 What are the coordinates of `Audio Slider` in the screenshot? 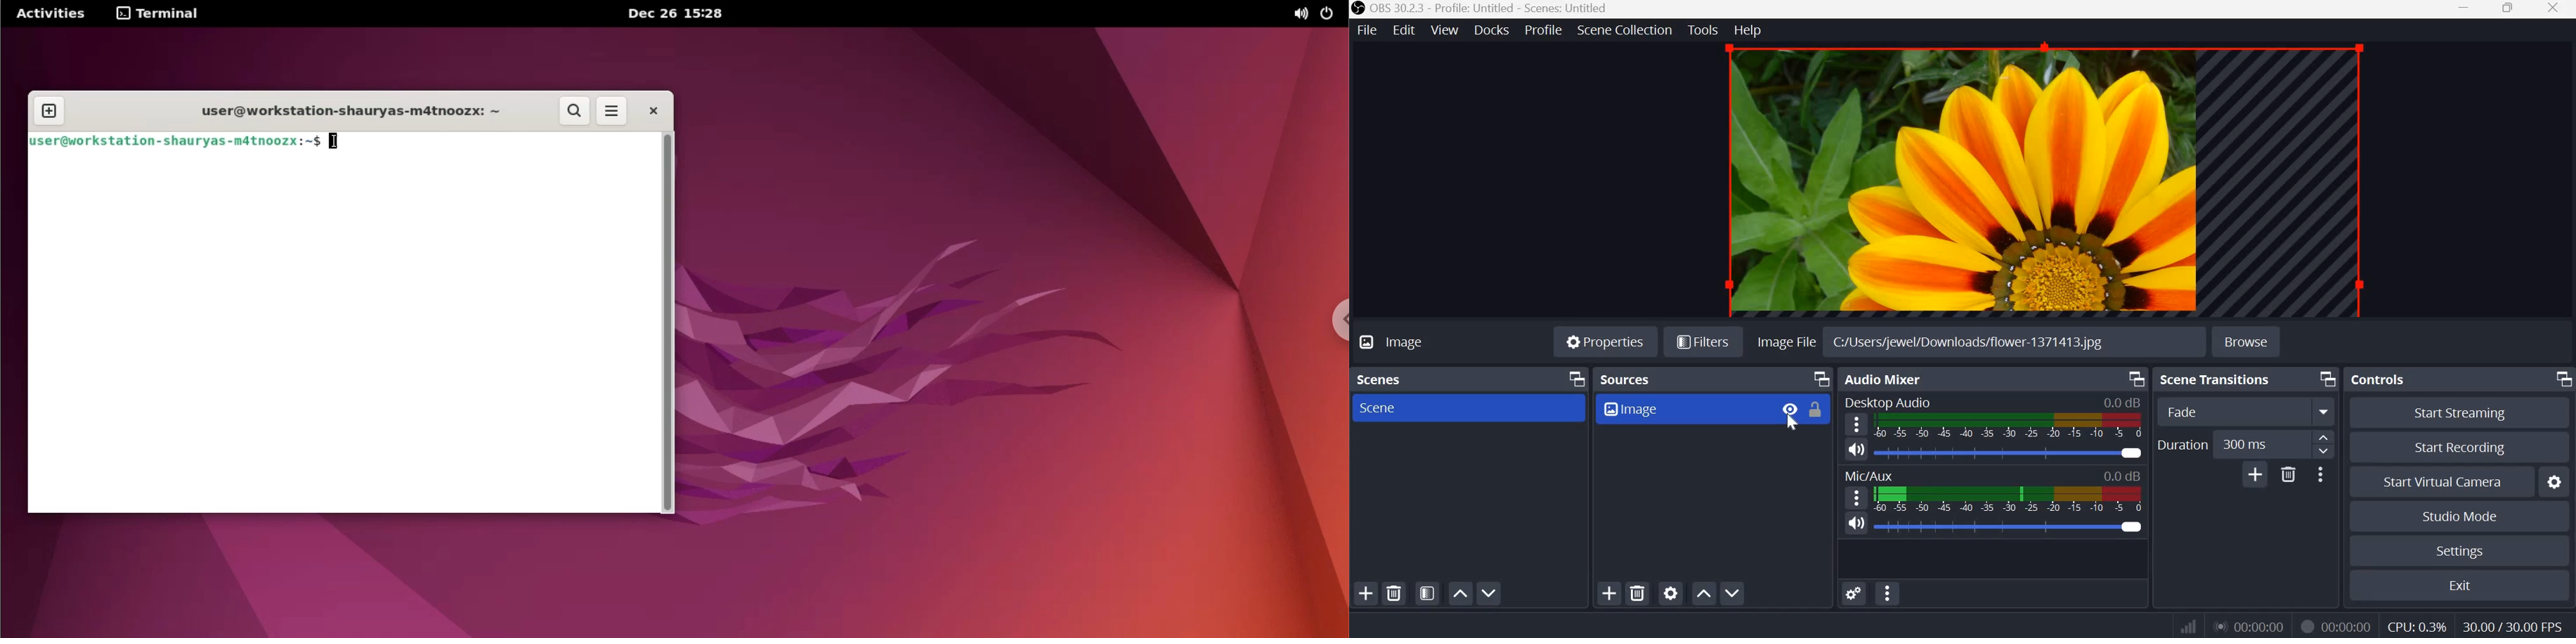 It's located at (2011, 453).